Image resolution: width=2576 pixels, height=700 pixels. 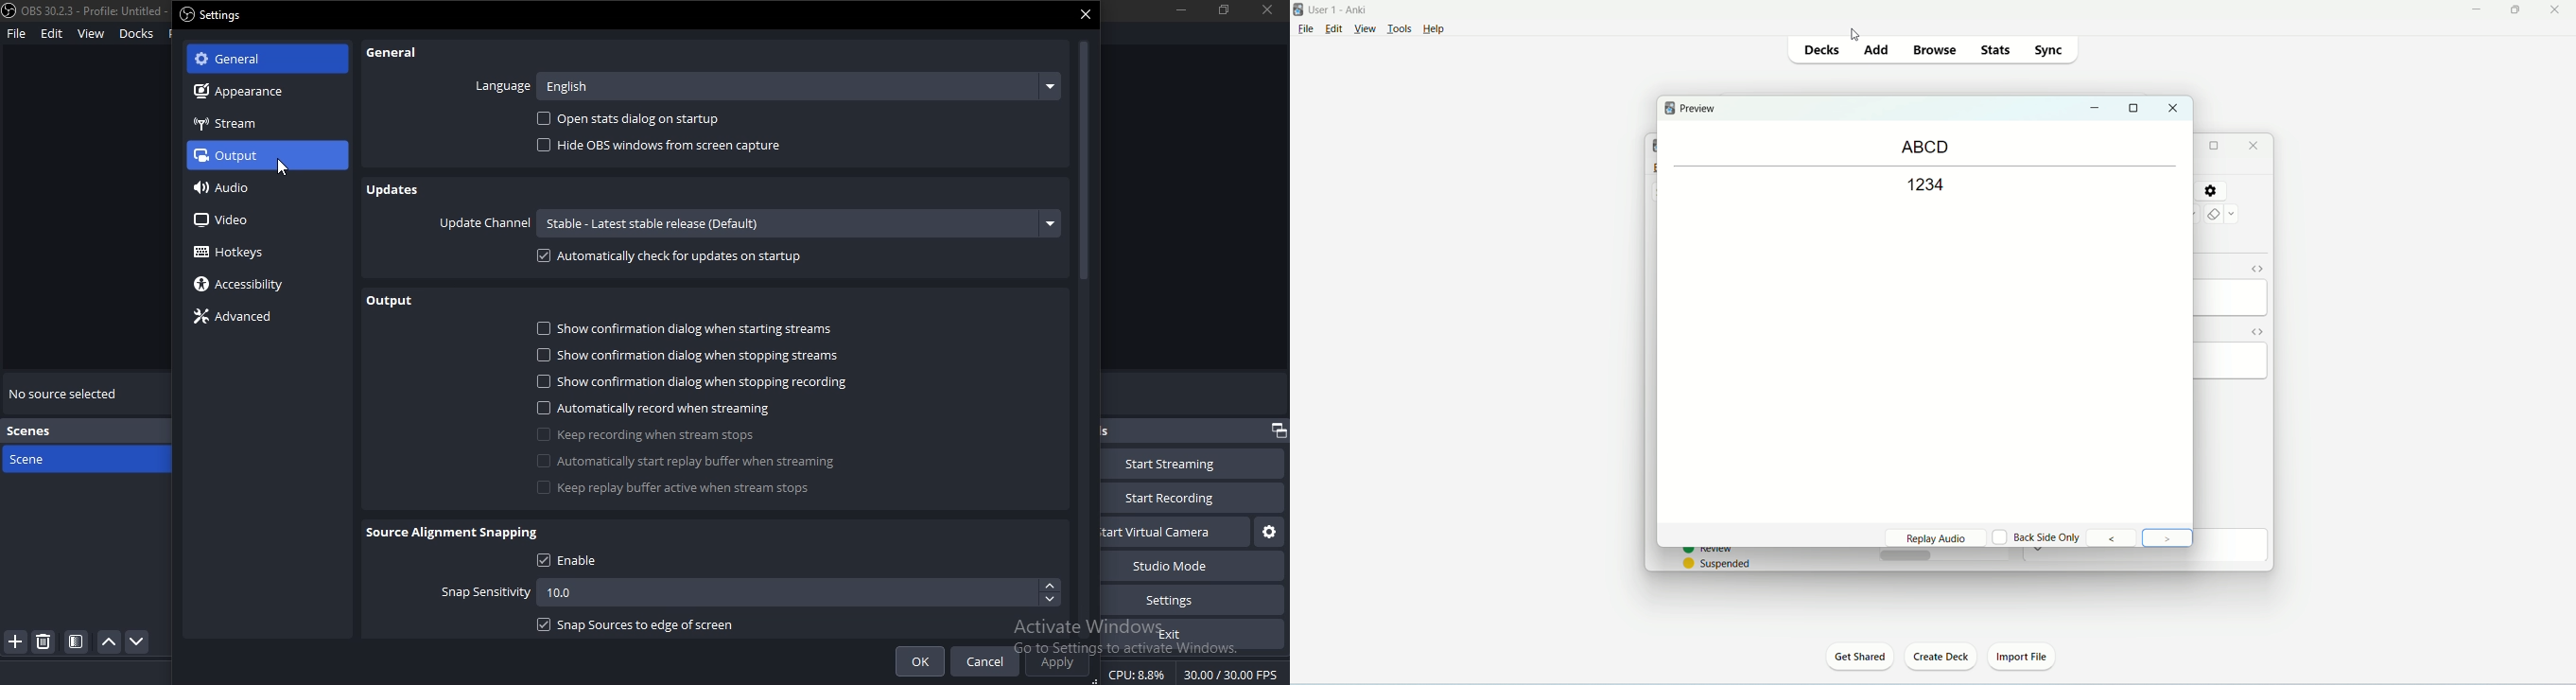 What do you see at coordinates (1337, 29) in the screenshot?
I see `edit` at bounding box center [1337, 29].